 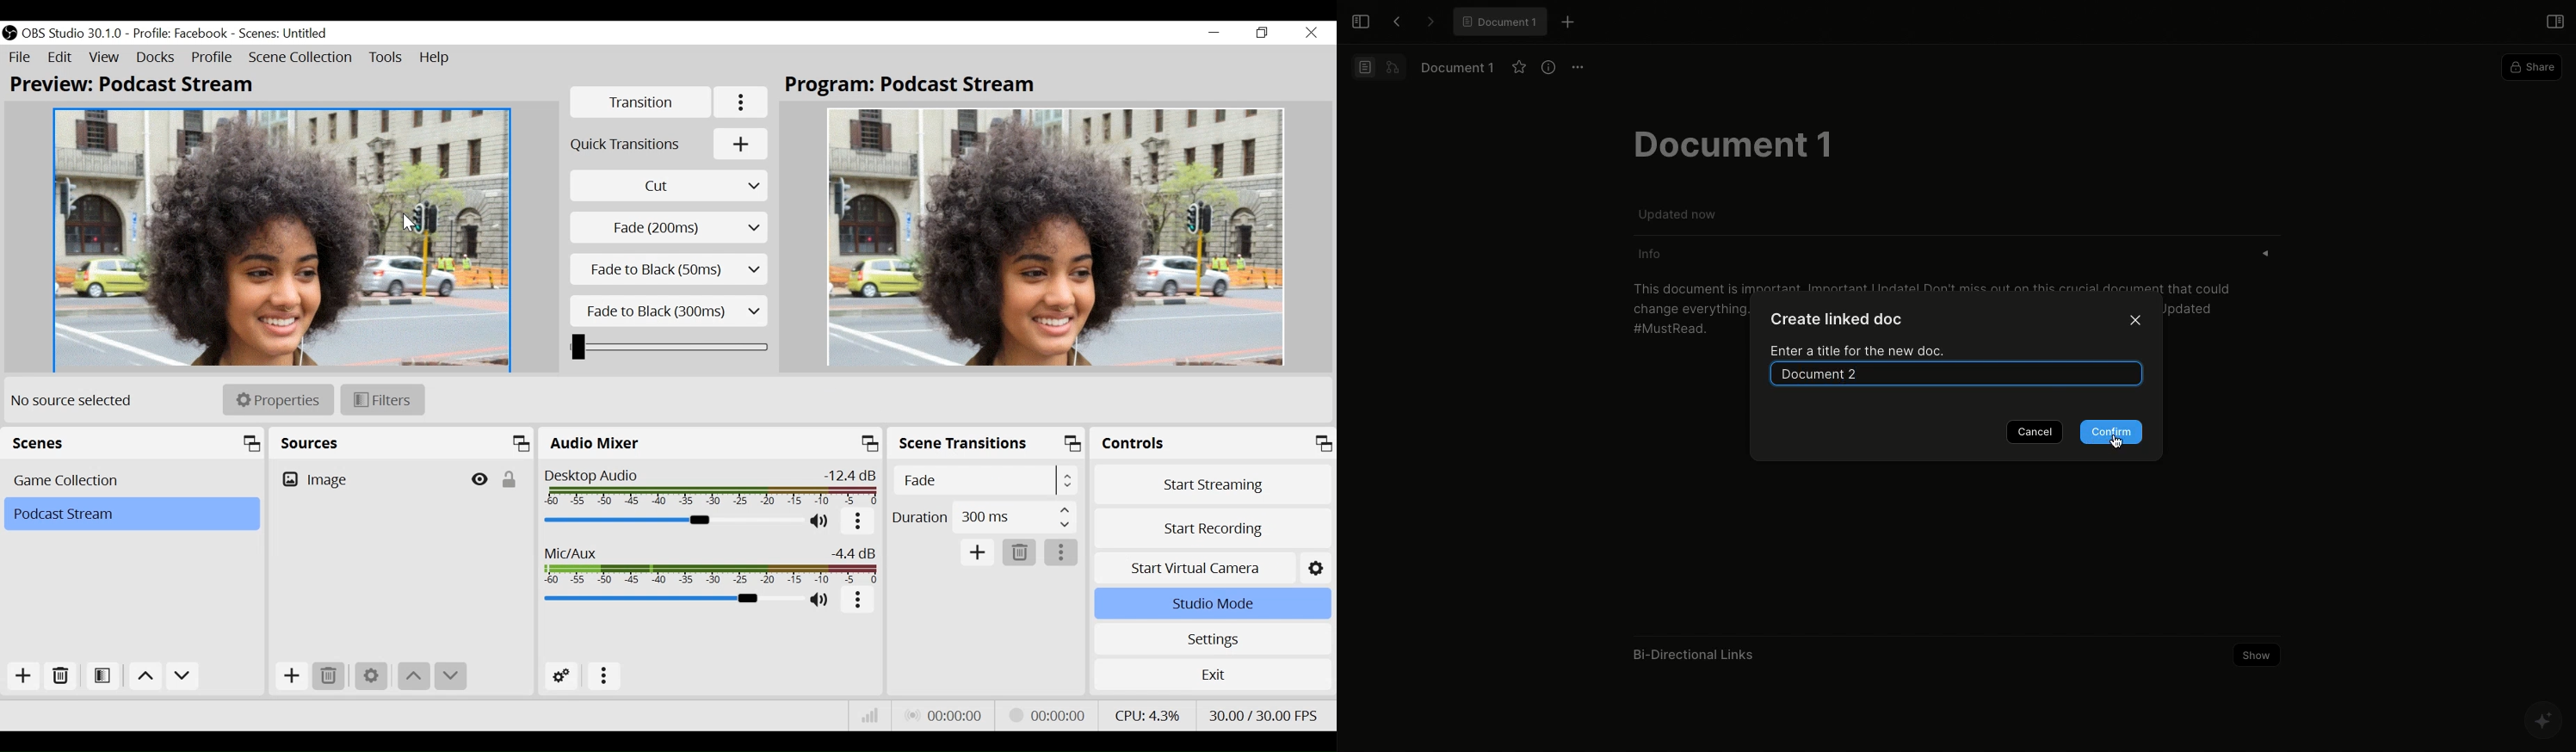 What do you see at coordinates (302, 58) in the screenshot?
I see `Scene Collection` at bounding box center [302, 58].